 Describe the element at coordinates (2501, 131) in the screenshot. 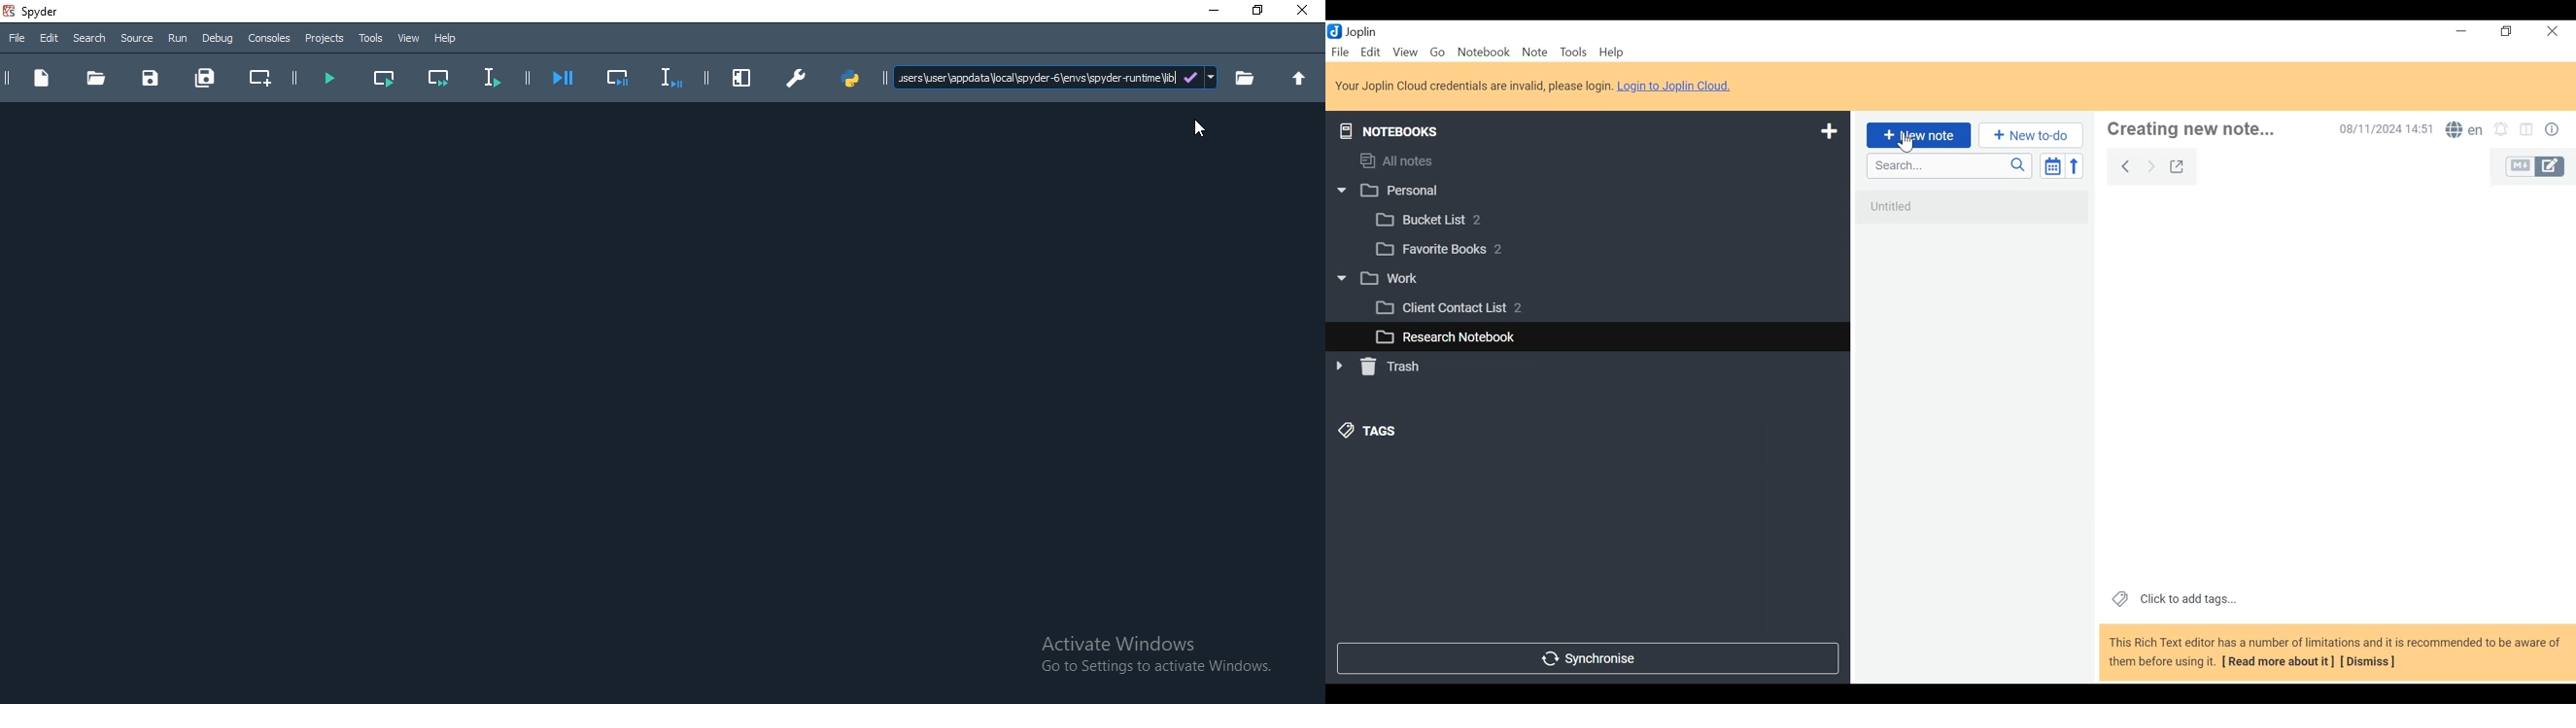

I see `Set alarm` at that location.